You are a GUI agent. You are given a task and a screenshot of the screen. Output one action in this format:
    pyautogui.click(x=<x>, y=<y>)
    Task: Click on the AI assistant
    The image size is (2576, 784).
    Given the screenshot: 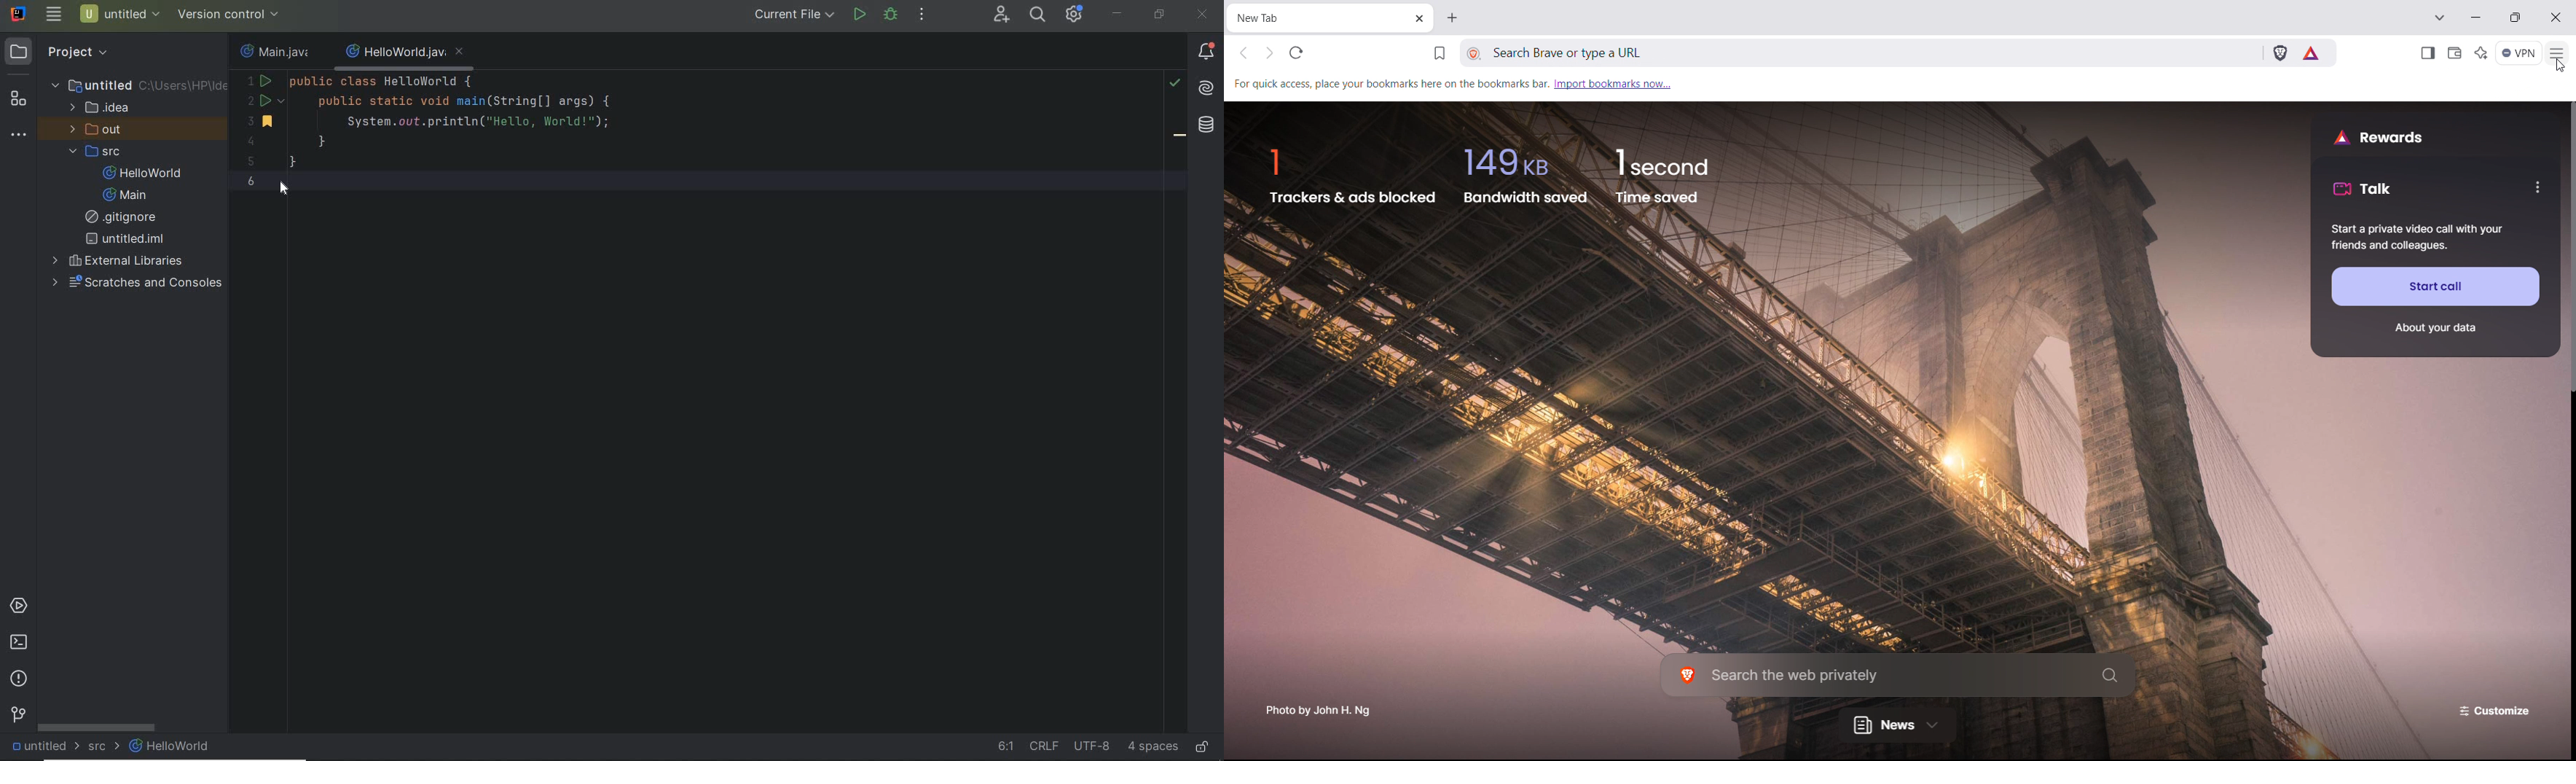 What is the action you would take?
    pyautogui.click(x=1205, y=89)
    